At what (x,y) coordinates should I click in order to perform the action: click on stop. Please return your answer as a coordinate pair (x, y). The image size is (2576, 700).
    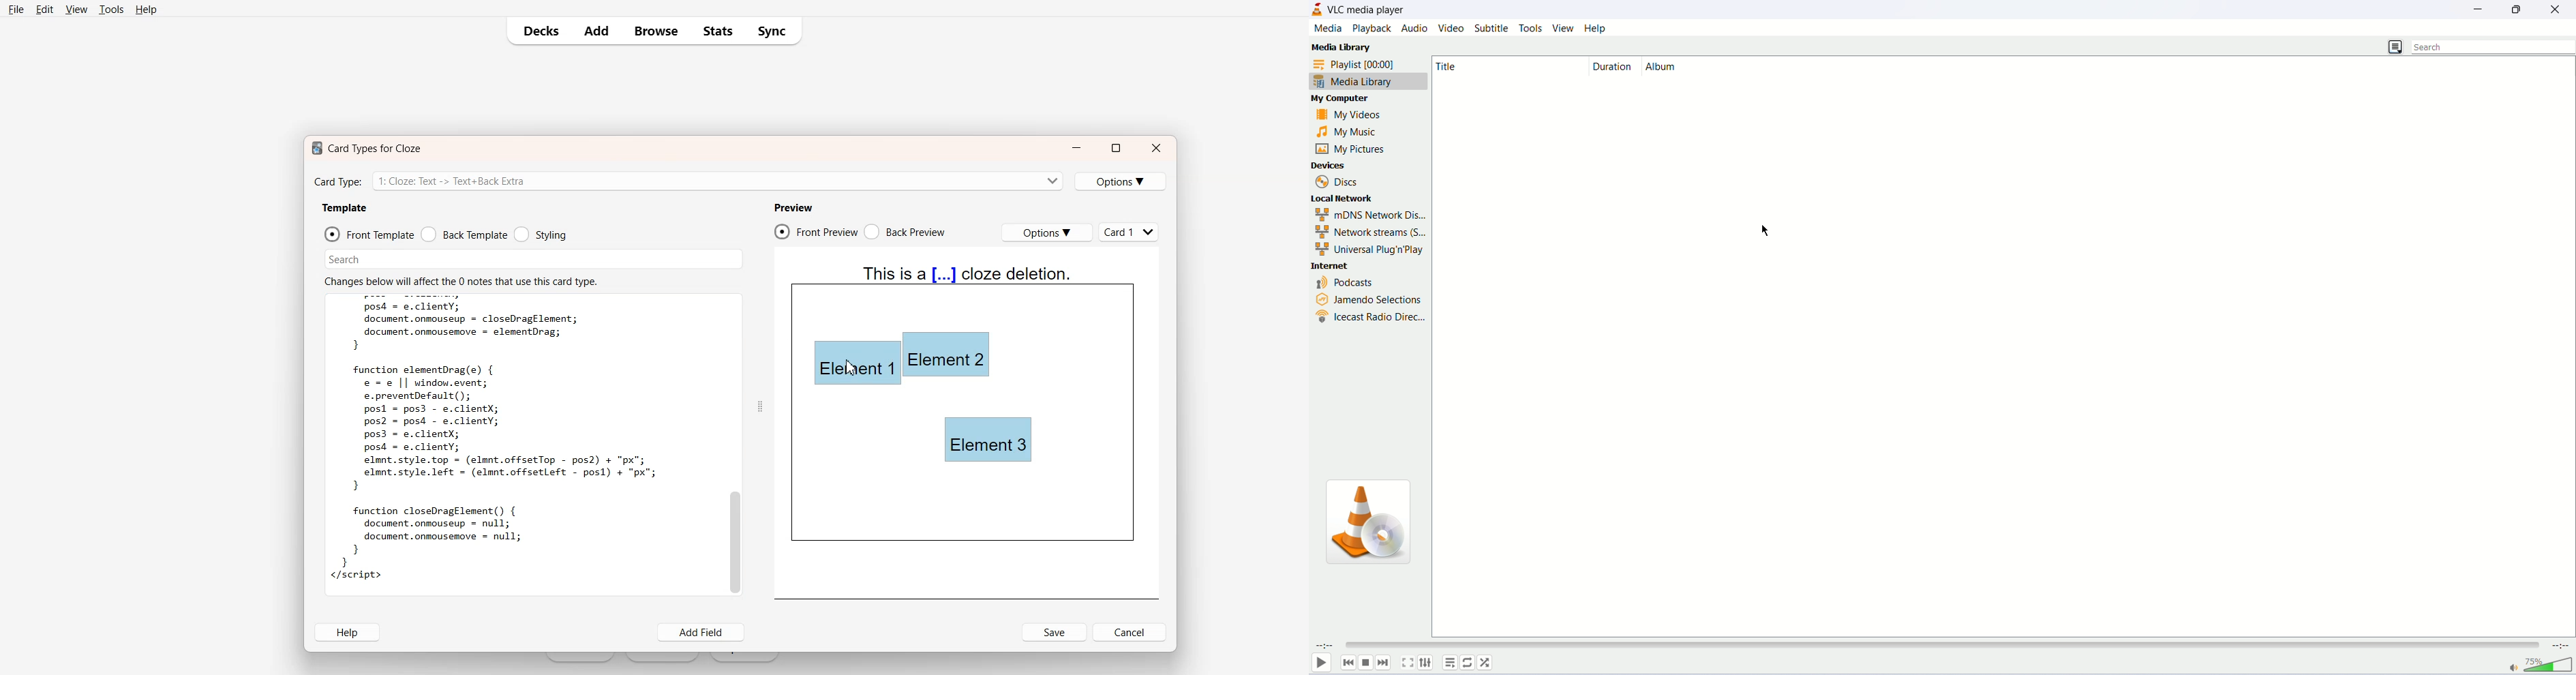
    Looking at the image, I should click on (1367, 664).